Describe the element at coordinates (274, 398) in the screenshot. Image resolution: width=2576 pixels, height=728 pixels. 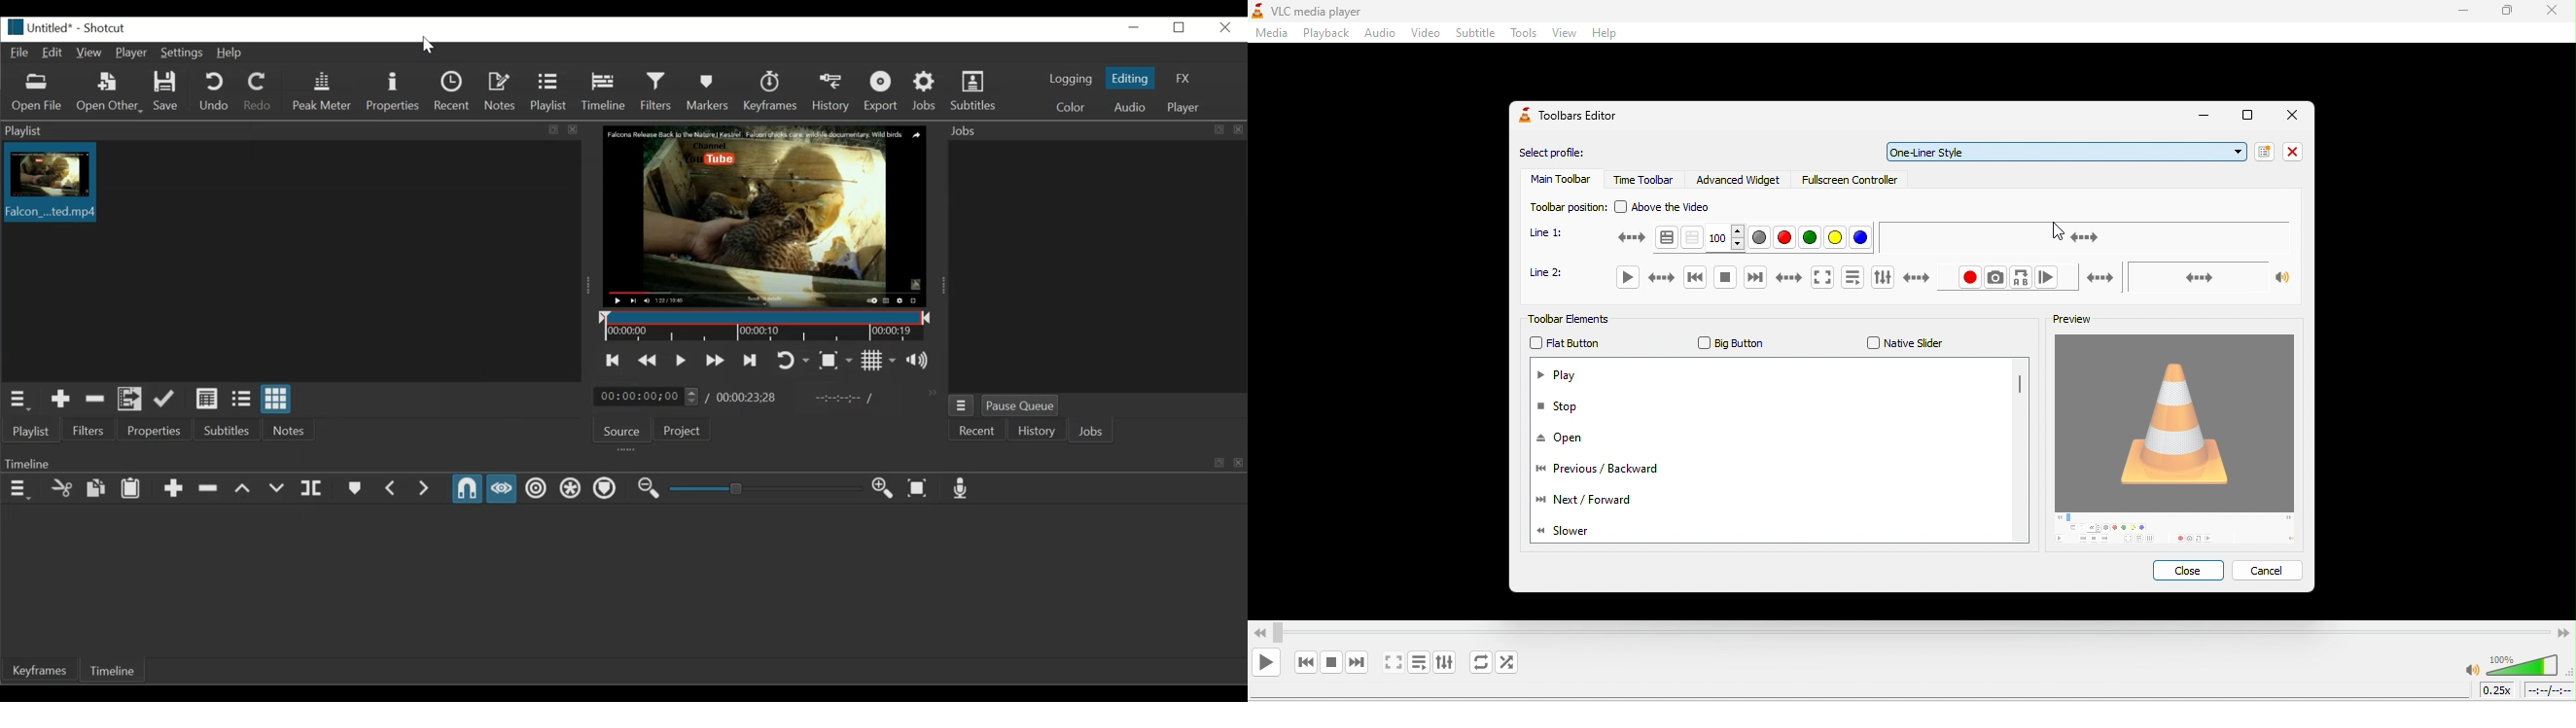
I see `View as icons` at that location.